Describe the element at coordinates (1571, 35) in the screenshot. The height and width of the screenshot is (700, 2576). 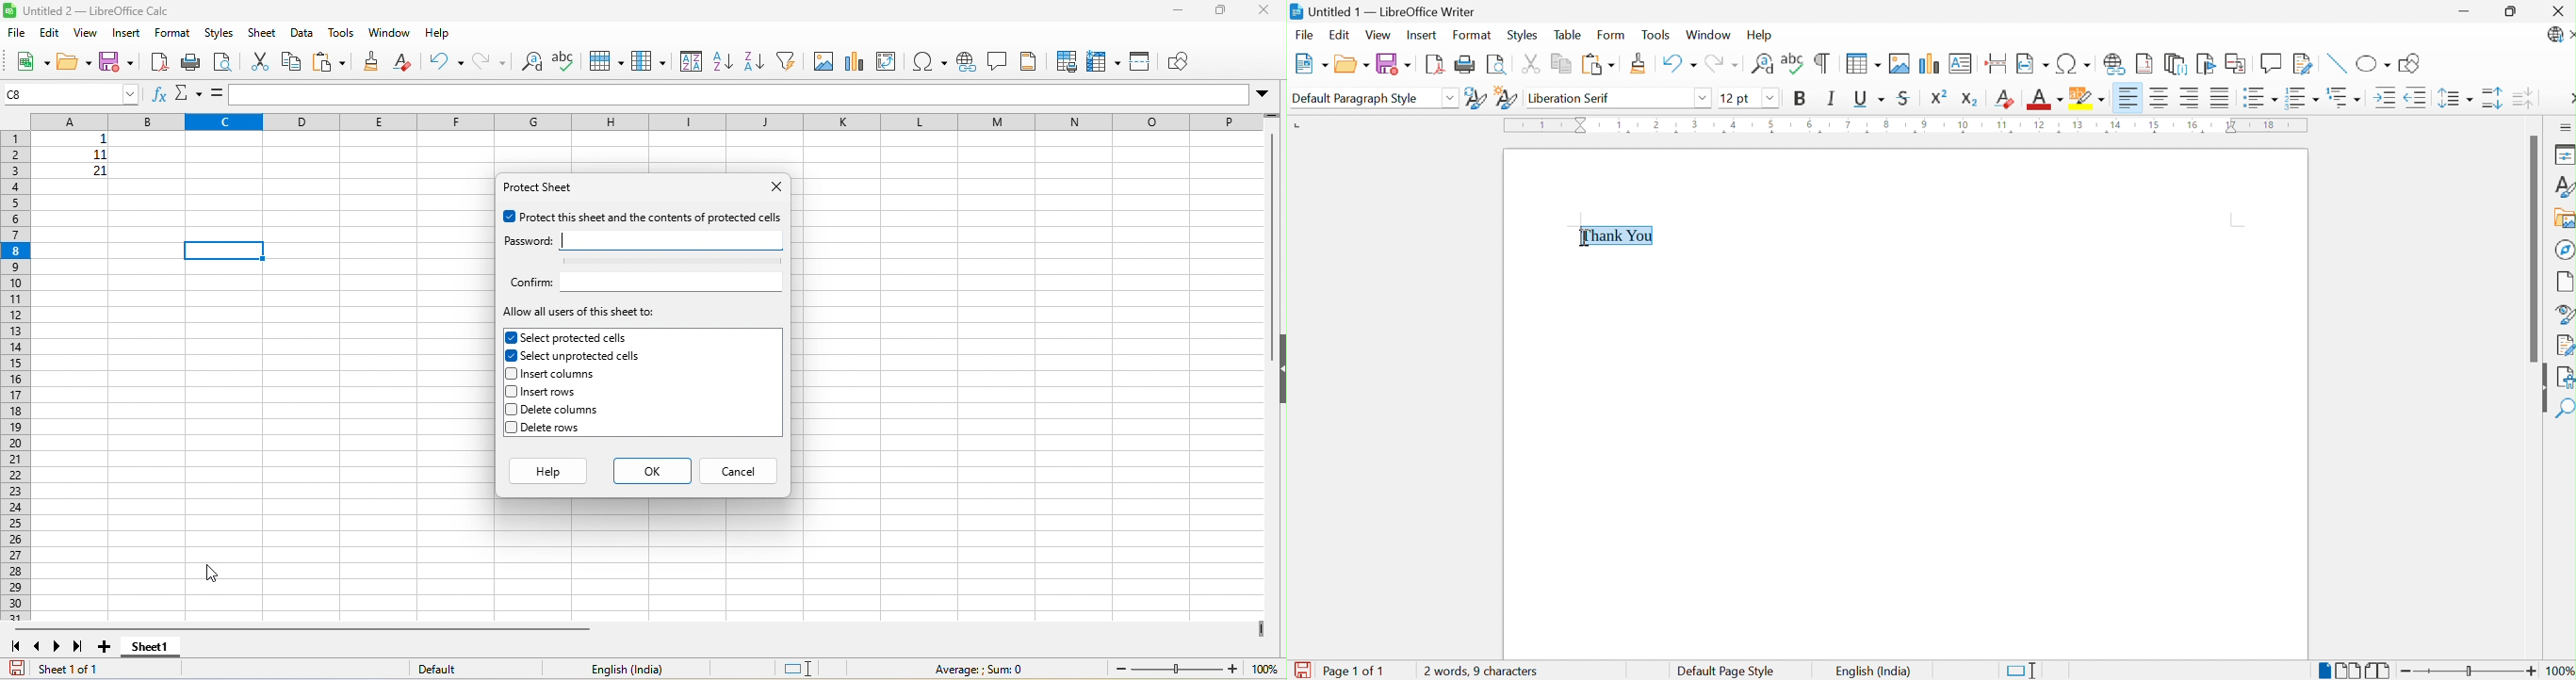
I see `Table` at that location.